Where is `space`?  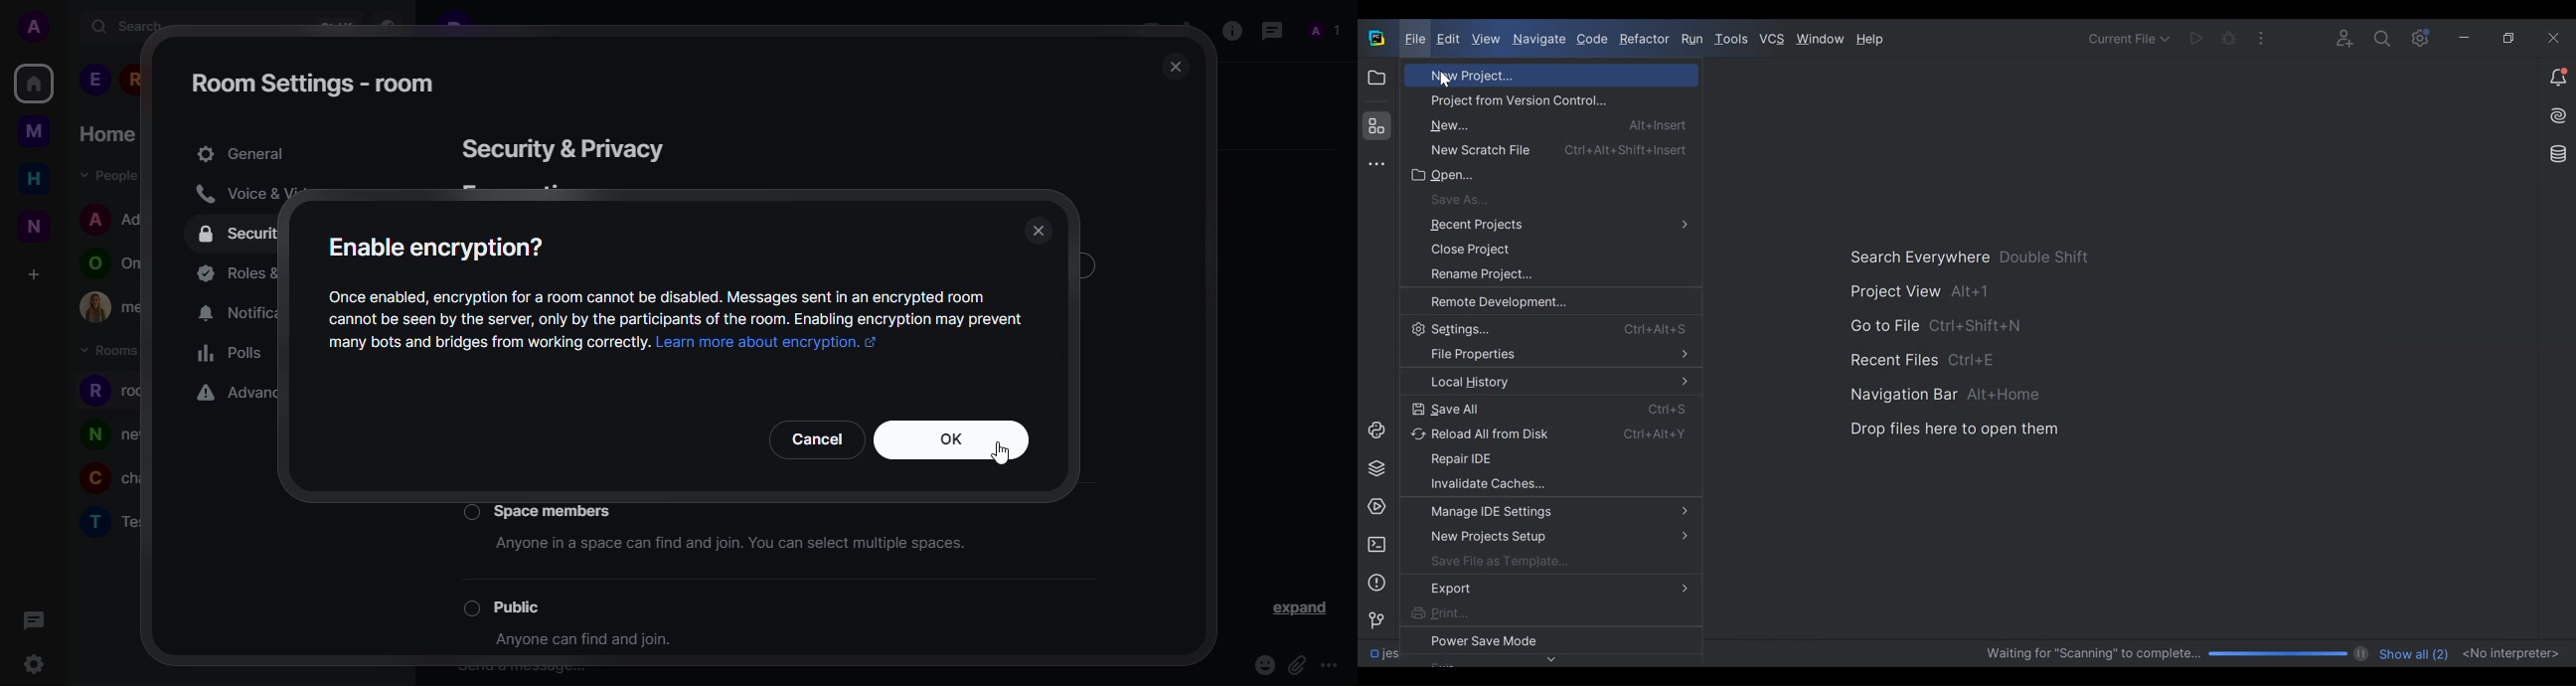
space is located at coordinates (559, 508).